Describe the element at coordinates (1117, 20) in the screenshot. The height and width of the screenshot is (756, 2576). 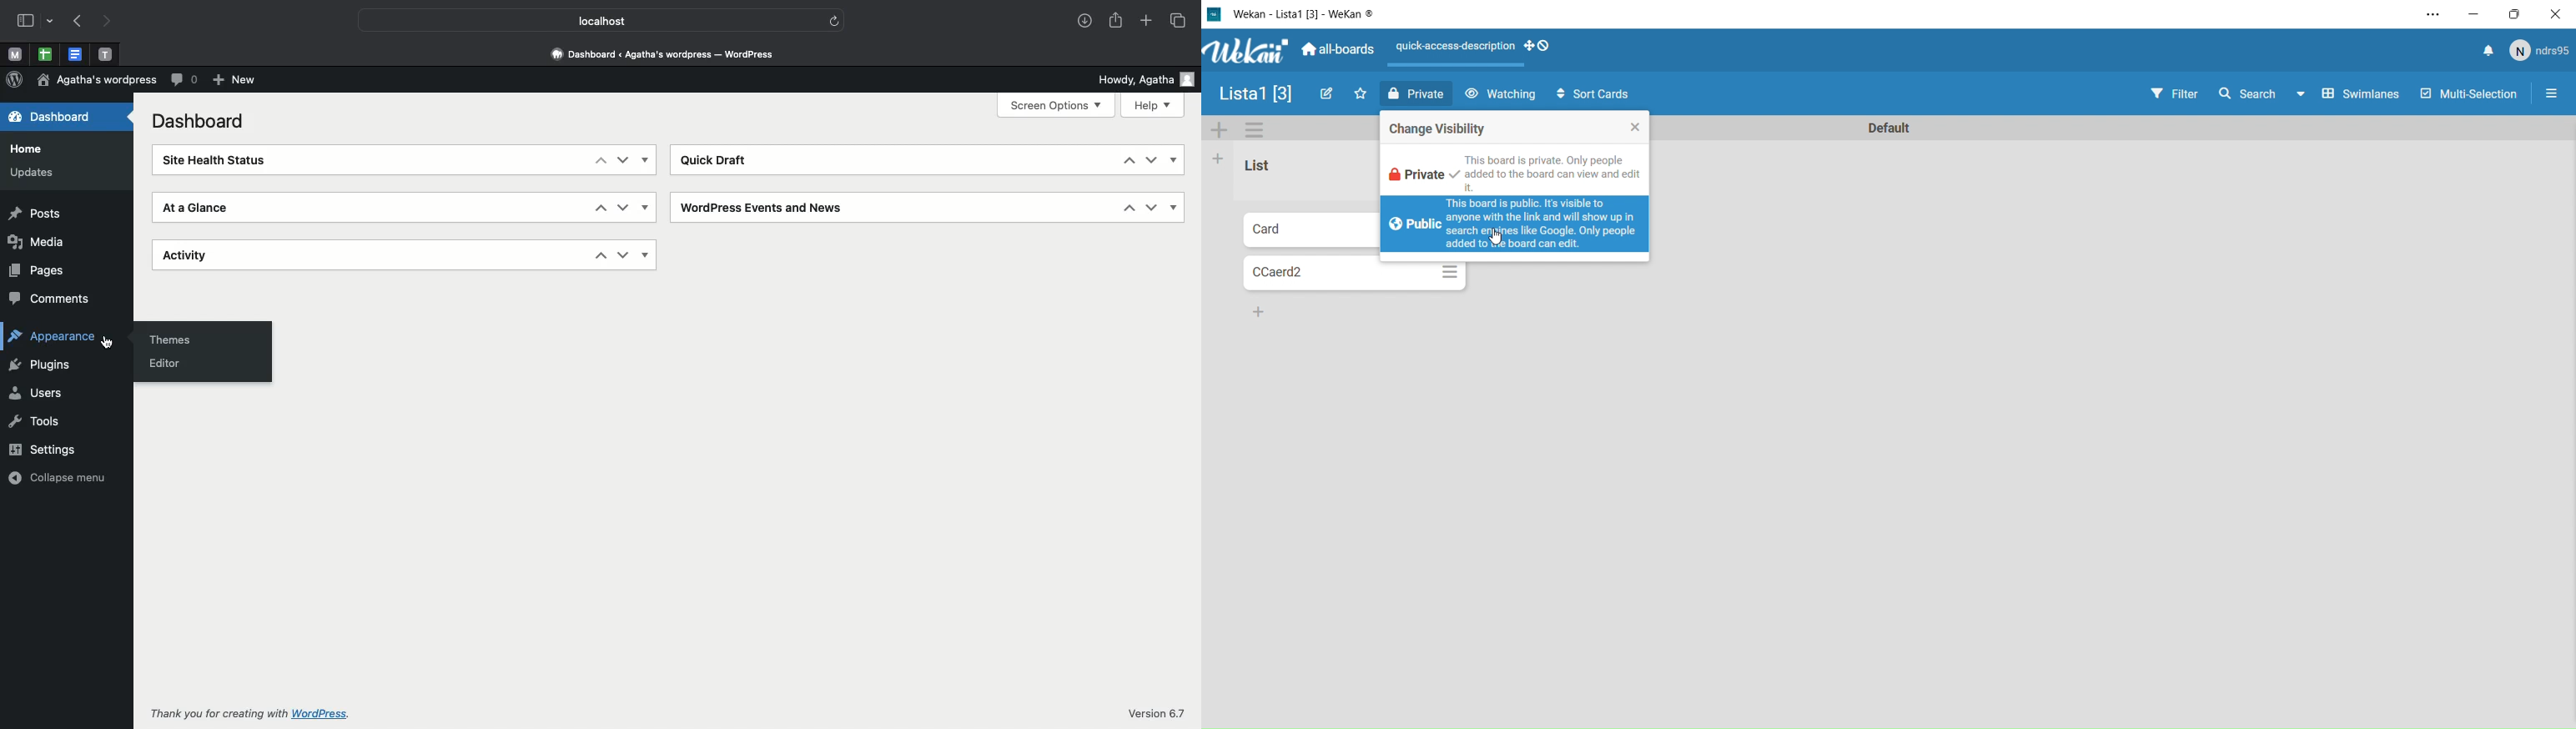
I see `Share` at that location.